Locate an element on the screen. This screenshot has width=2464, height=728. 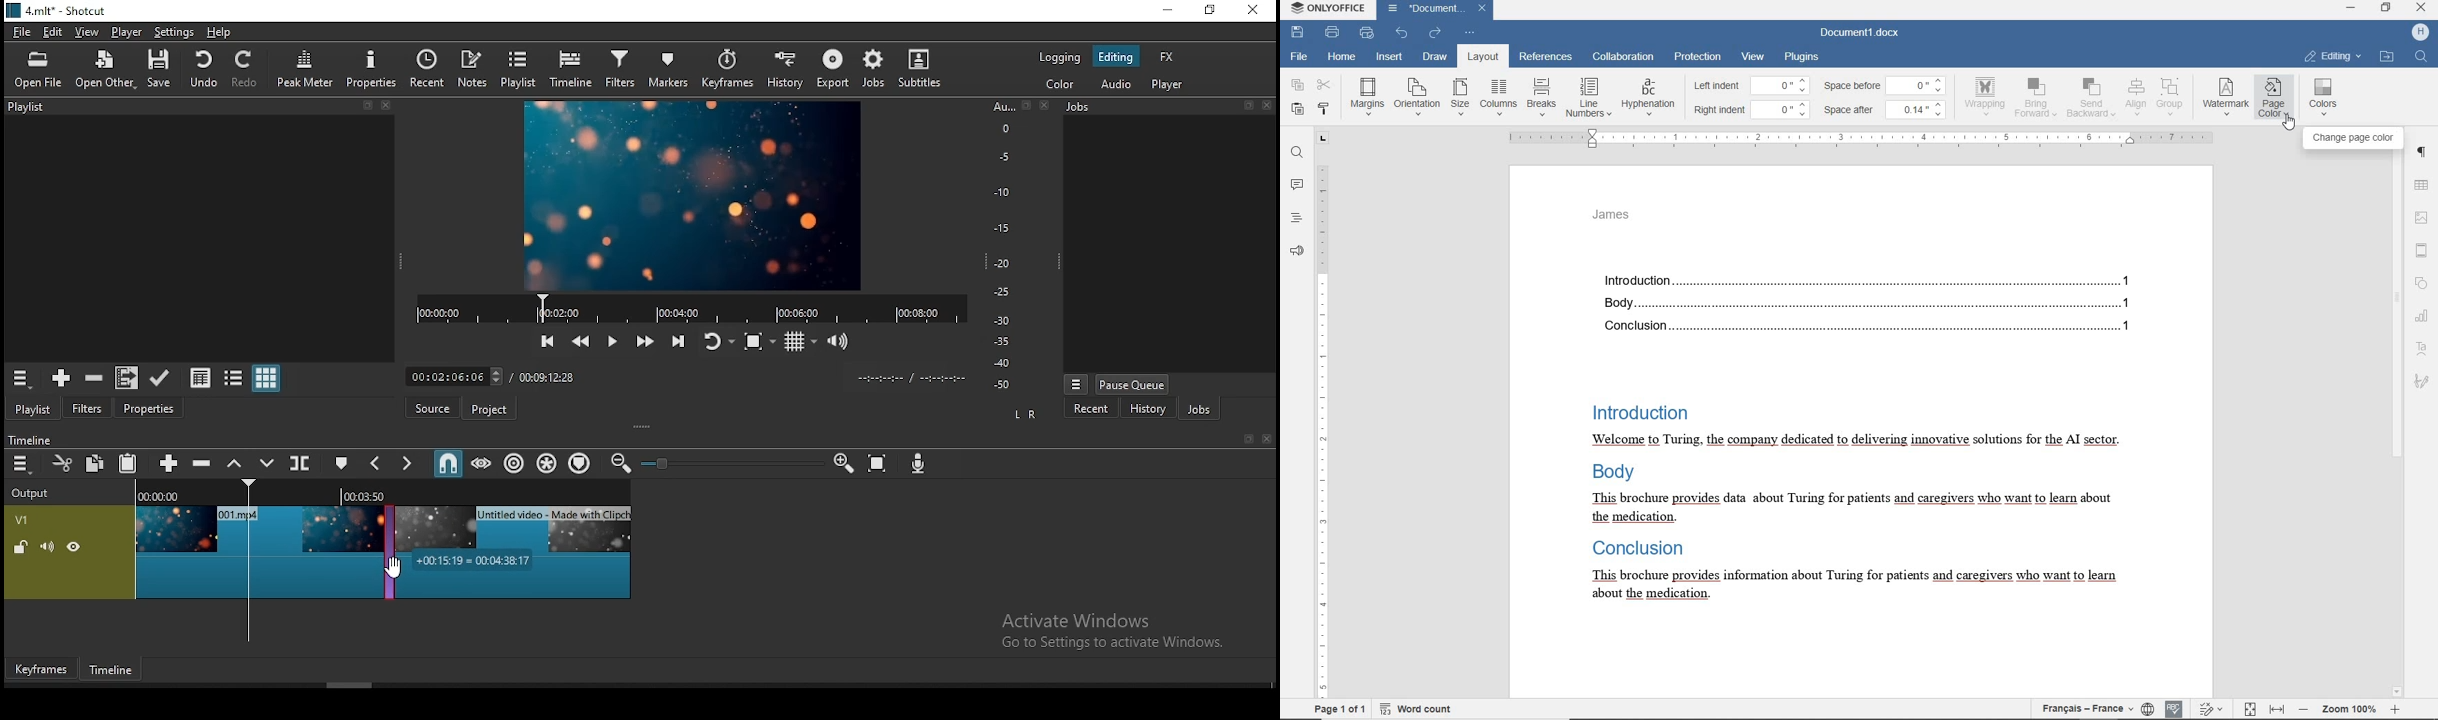
timeline is located at coordinates (111, 670).